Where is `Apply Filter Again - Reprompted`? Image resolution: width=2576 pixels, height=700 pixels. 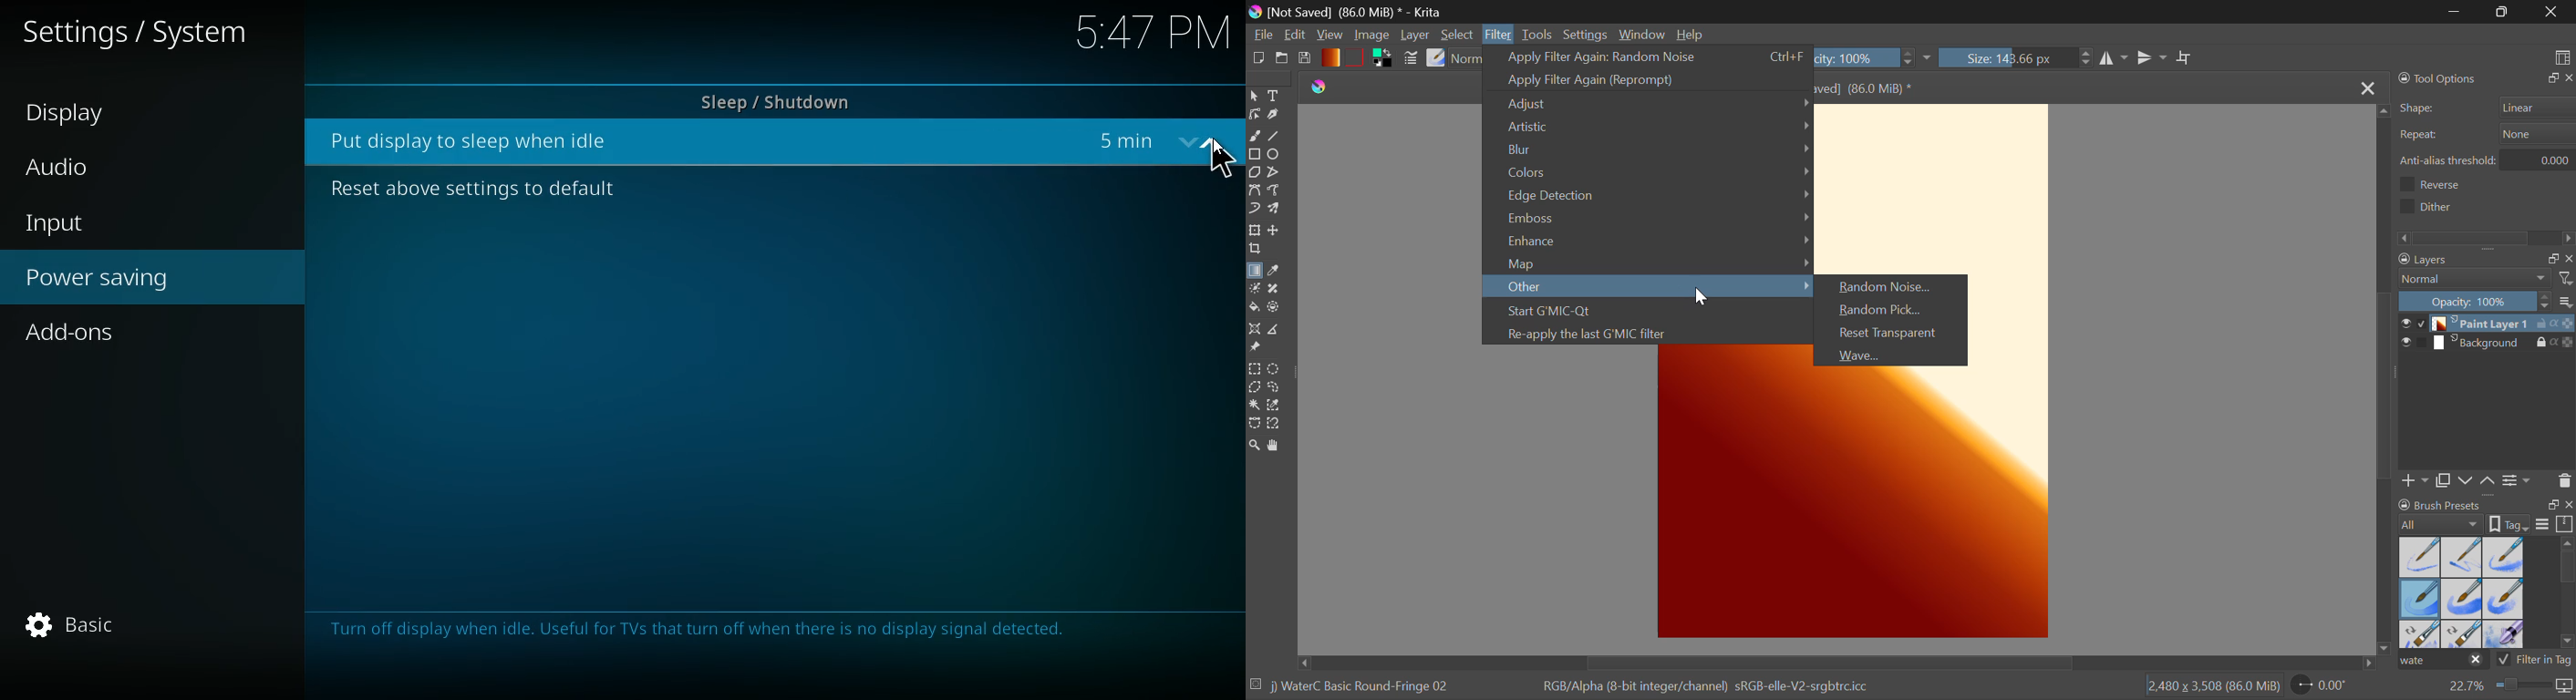 Apply Filter Again - Reprompted is located at coordinates (1648, 78).